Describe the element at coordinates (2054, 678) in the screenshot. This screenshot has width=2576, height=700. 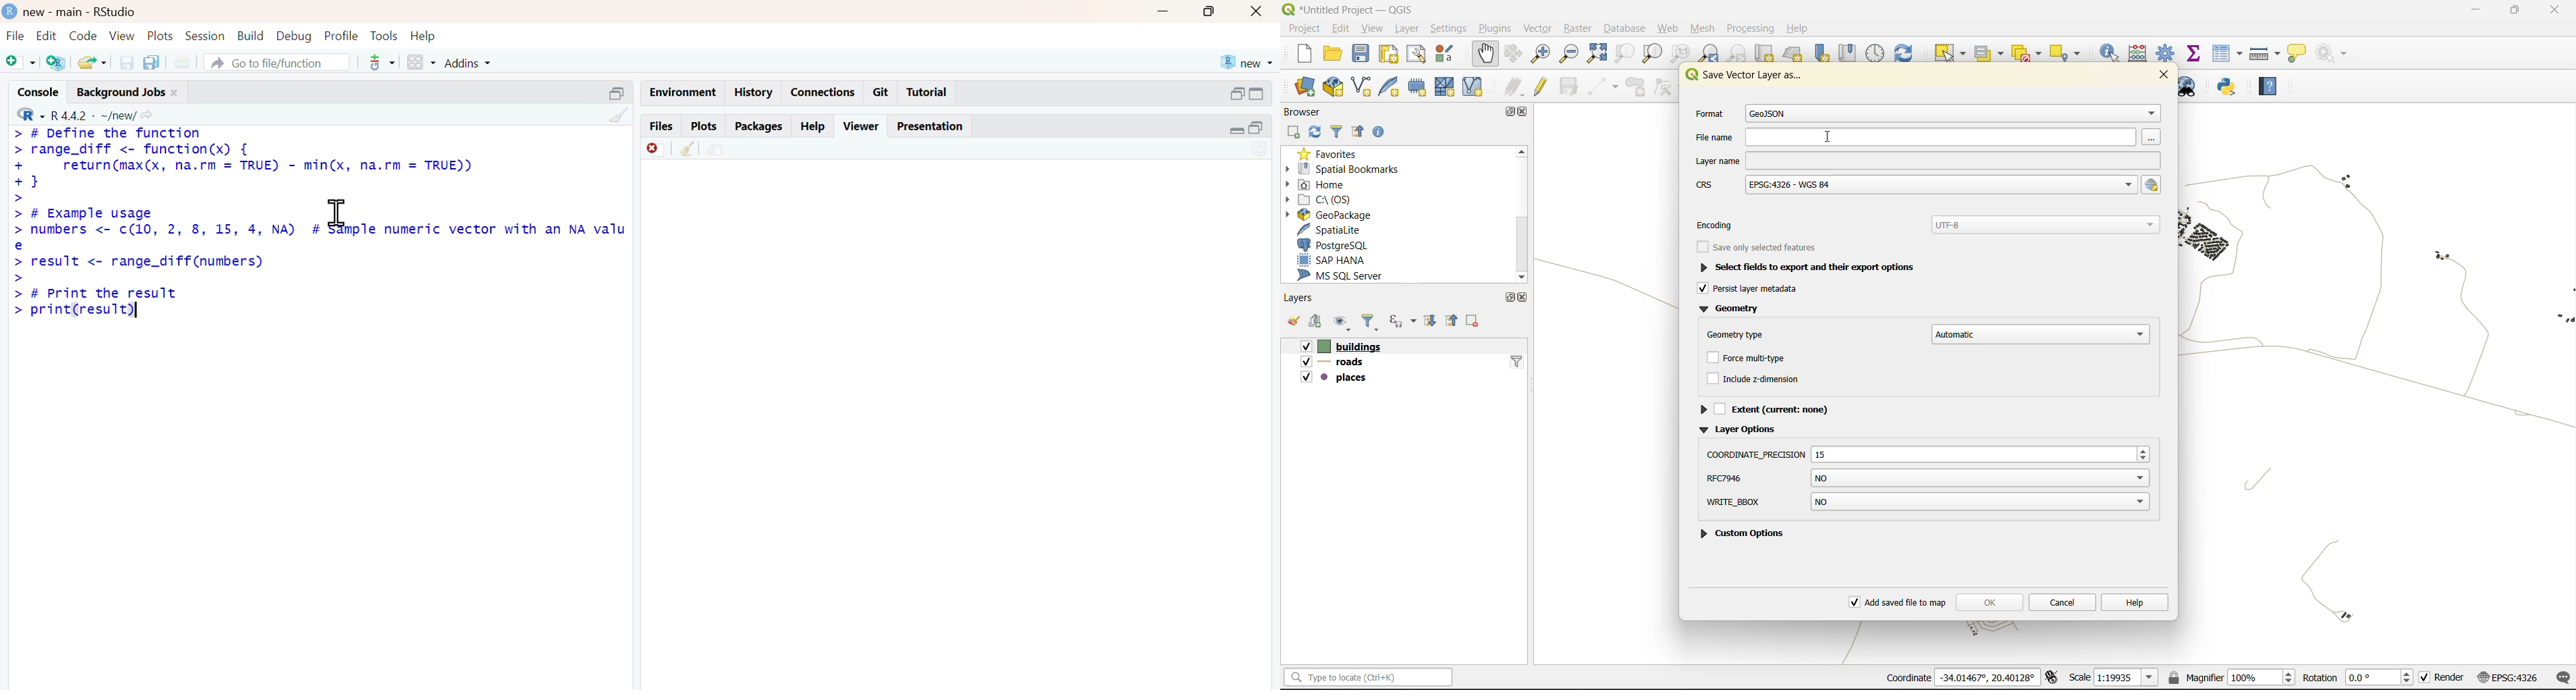
I see `toggle extents` at that location.